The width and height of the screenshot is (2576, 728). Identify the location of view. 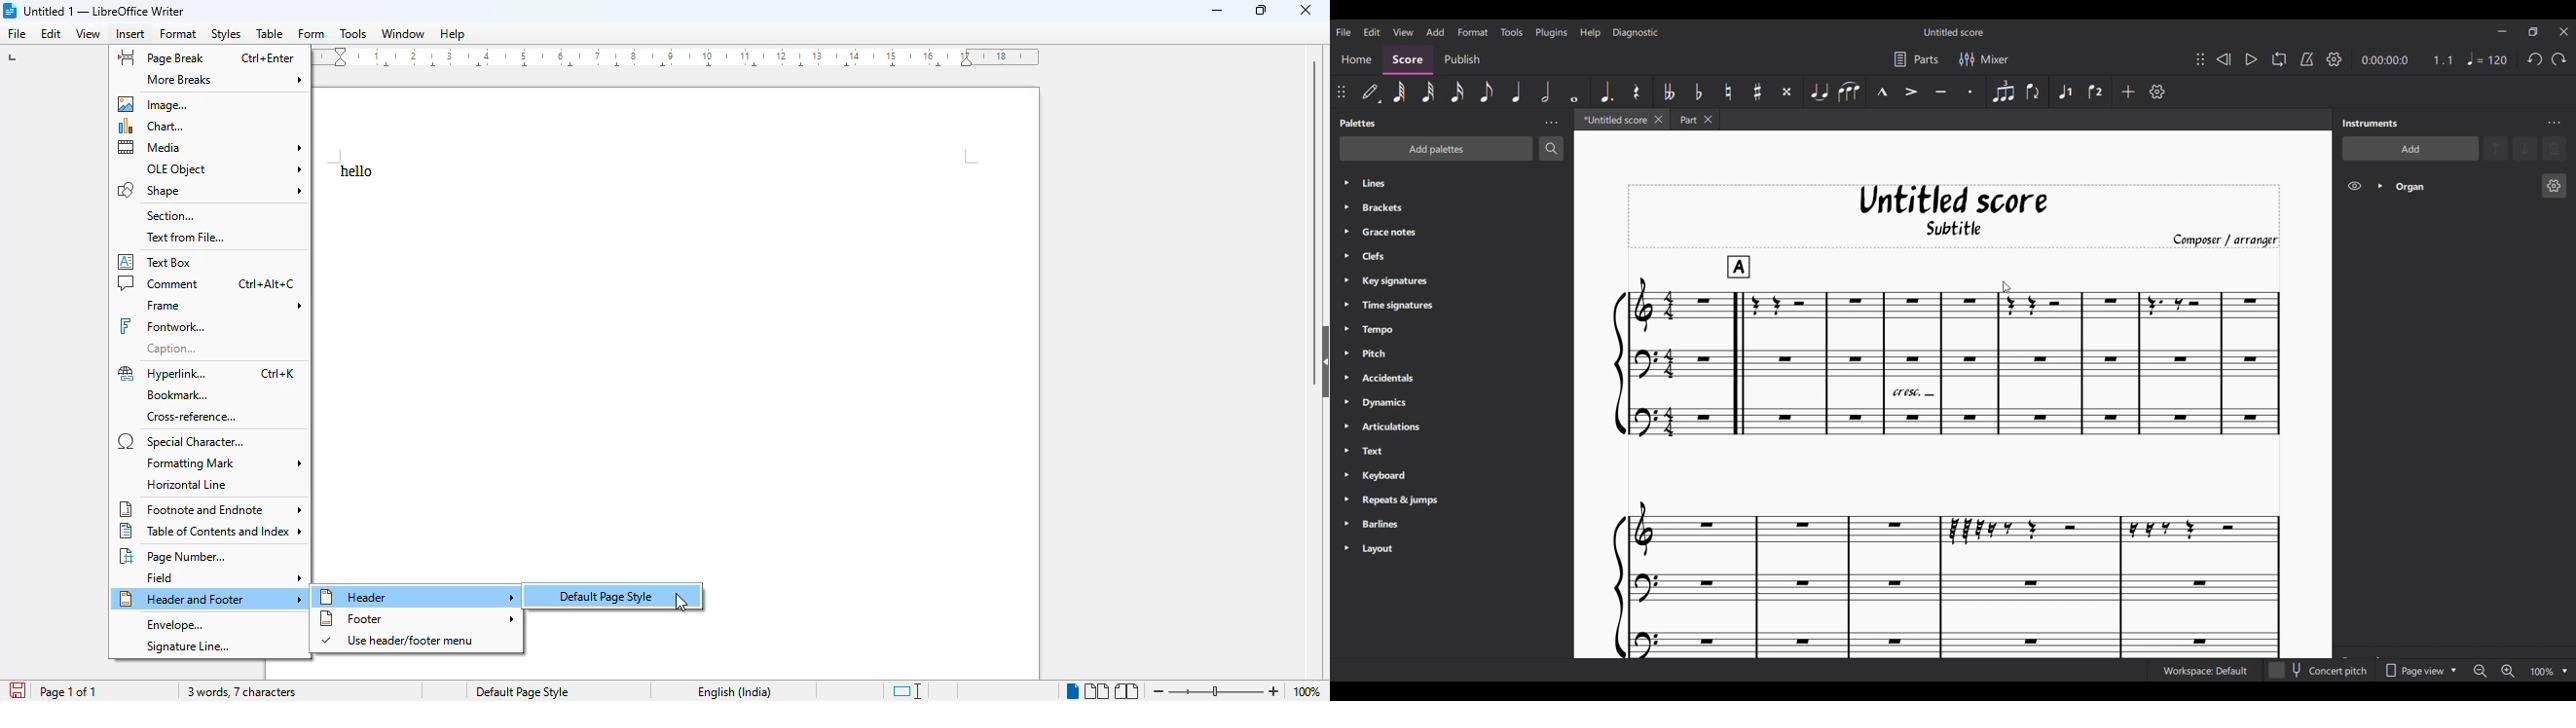
(88, 34).